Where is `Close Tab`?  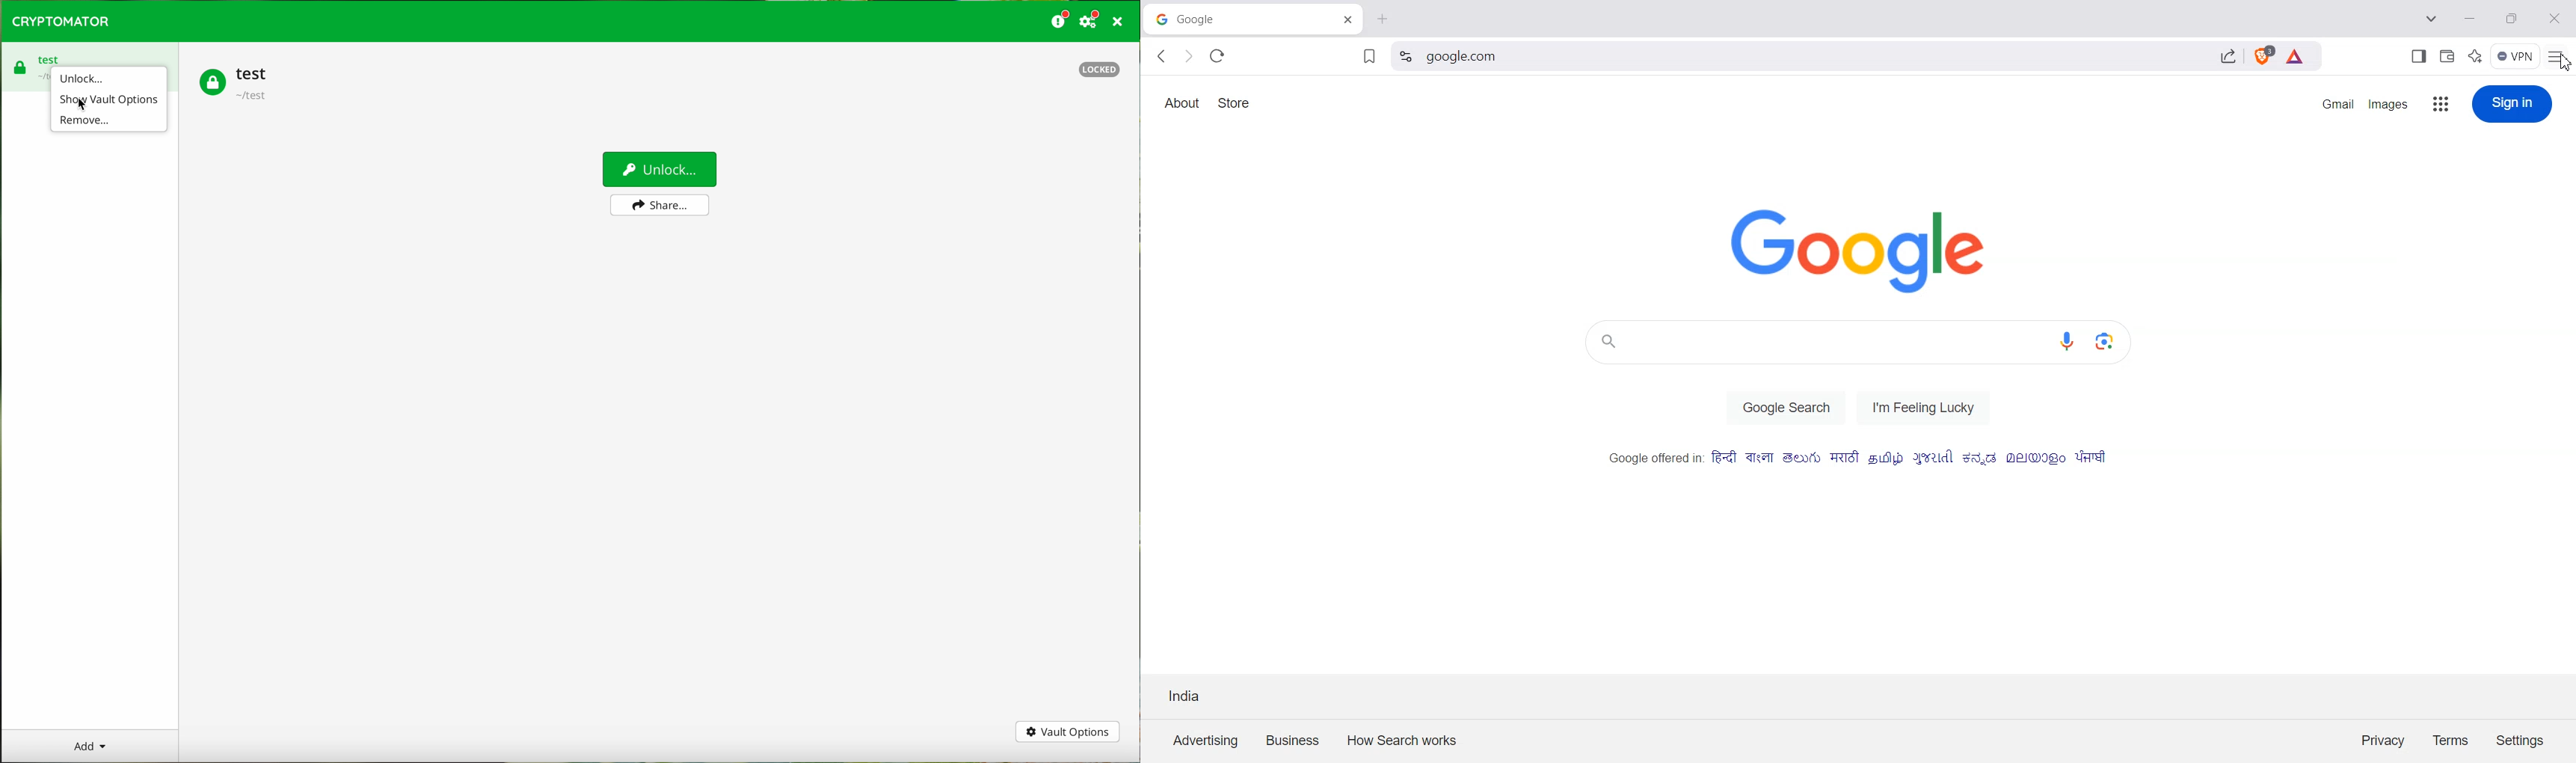 Close Tab is located at coordinates (1348, 17).